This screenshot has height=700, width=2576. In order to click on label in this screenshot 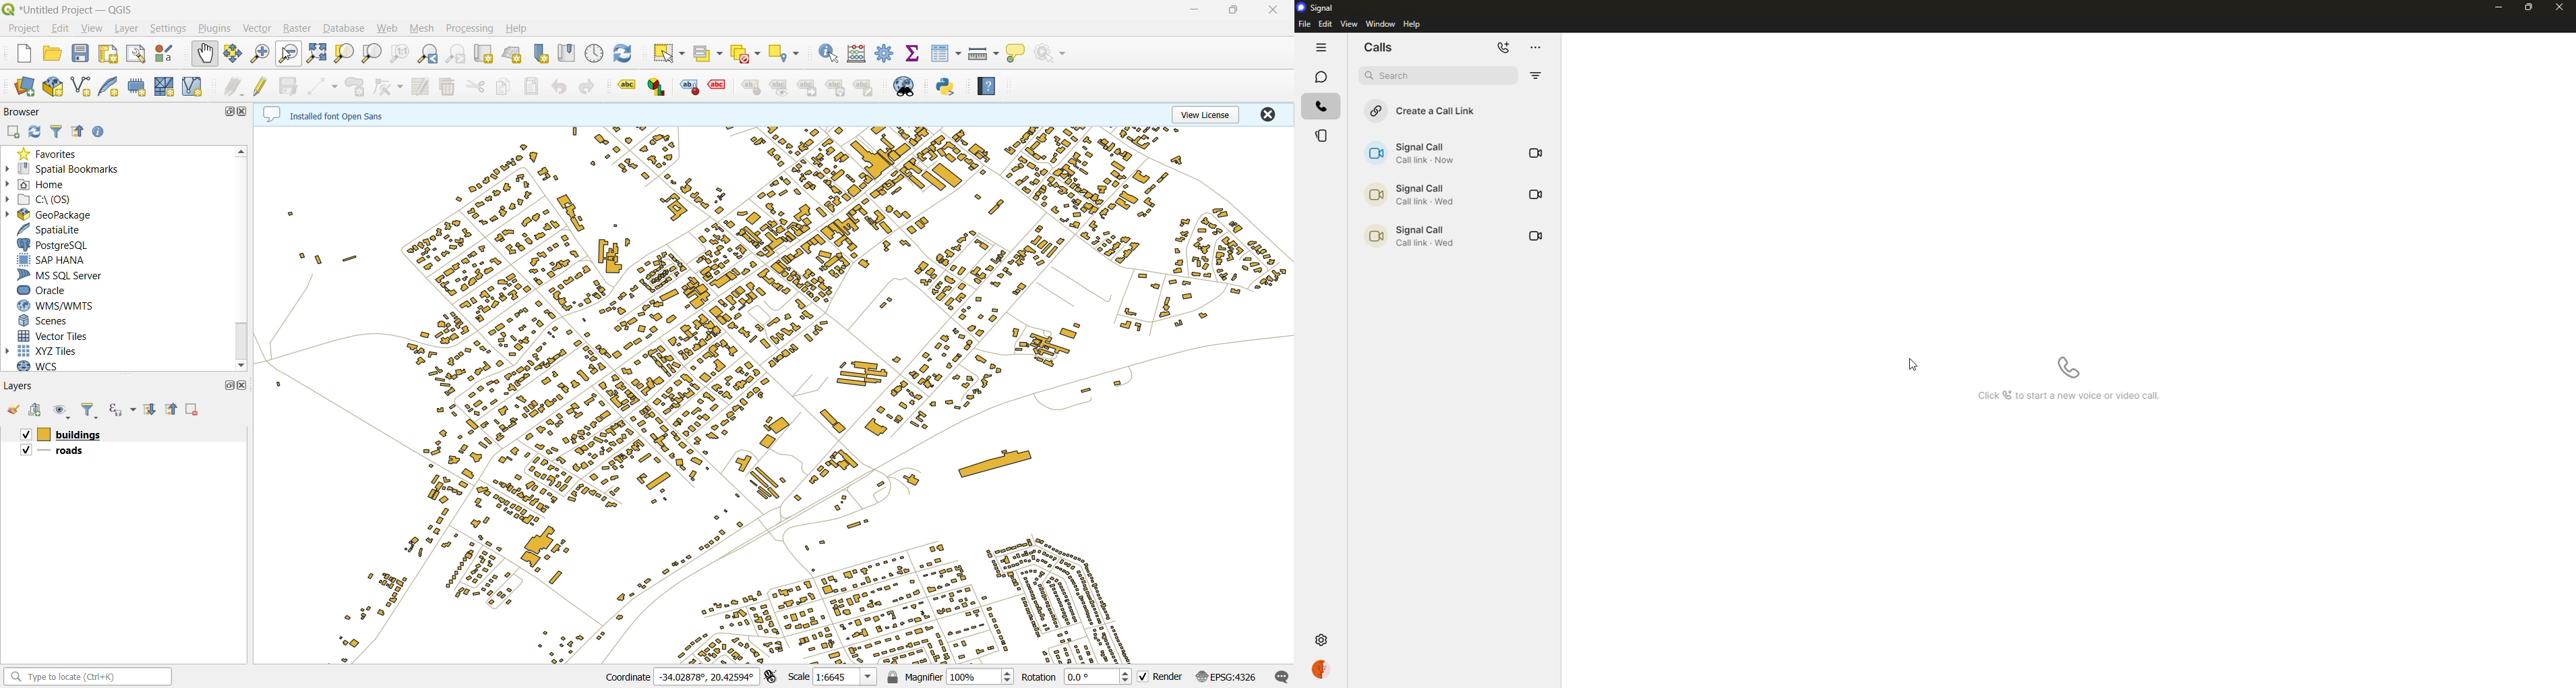, I will do `click(778, 89)`.